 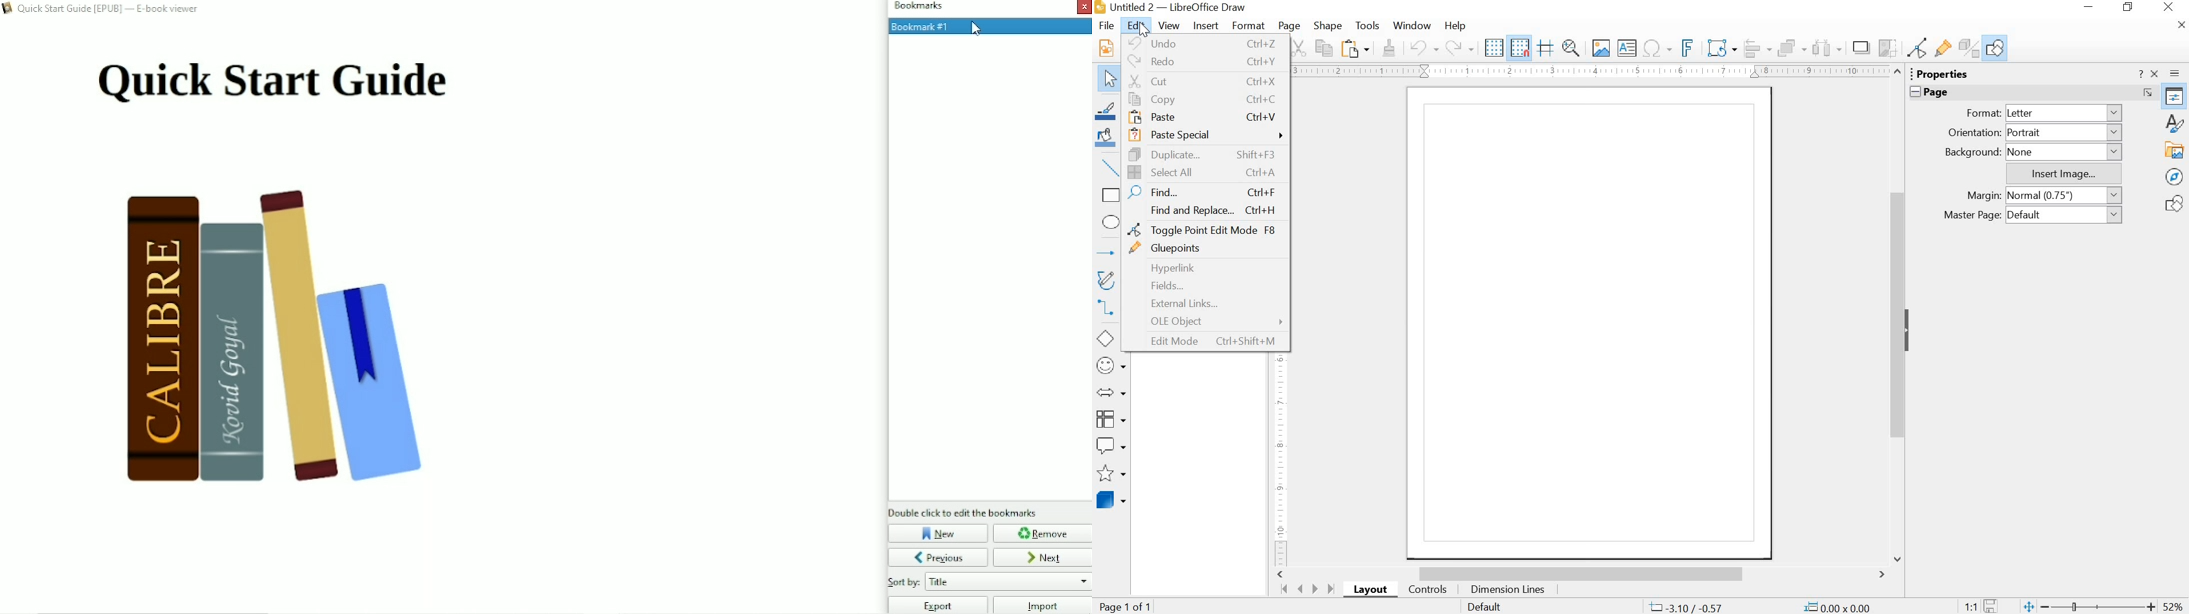 What do you see at coordinates (938, 605) in the screenshot?
I see `Export` at bounding box center [938, 605].